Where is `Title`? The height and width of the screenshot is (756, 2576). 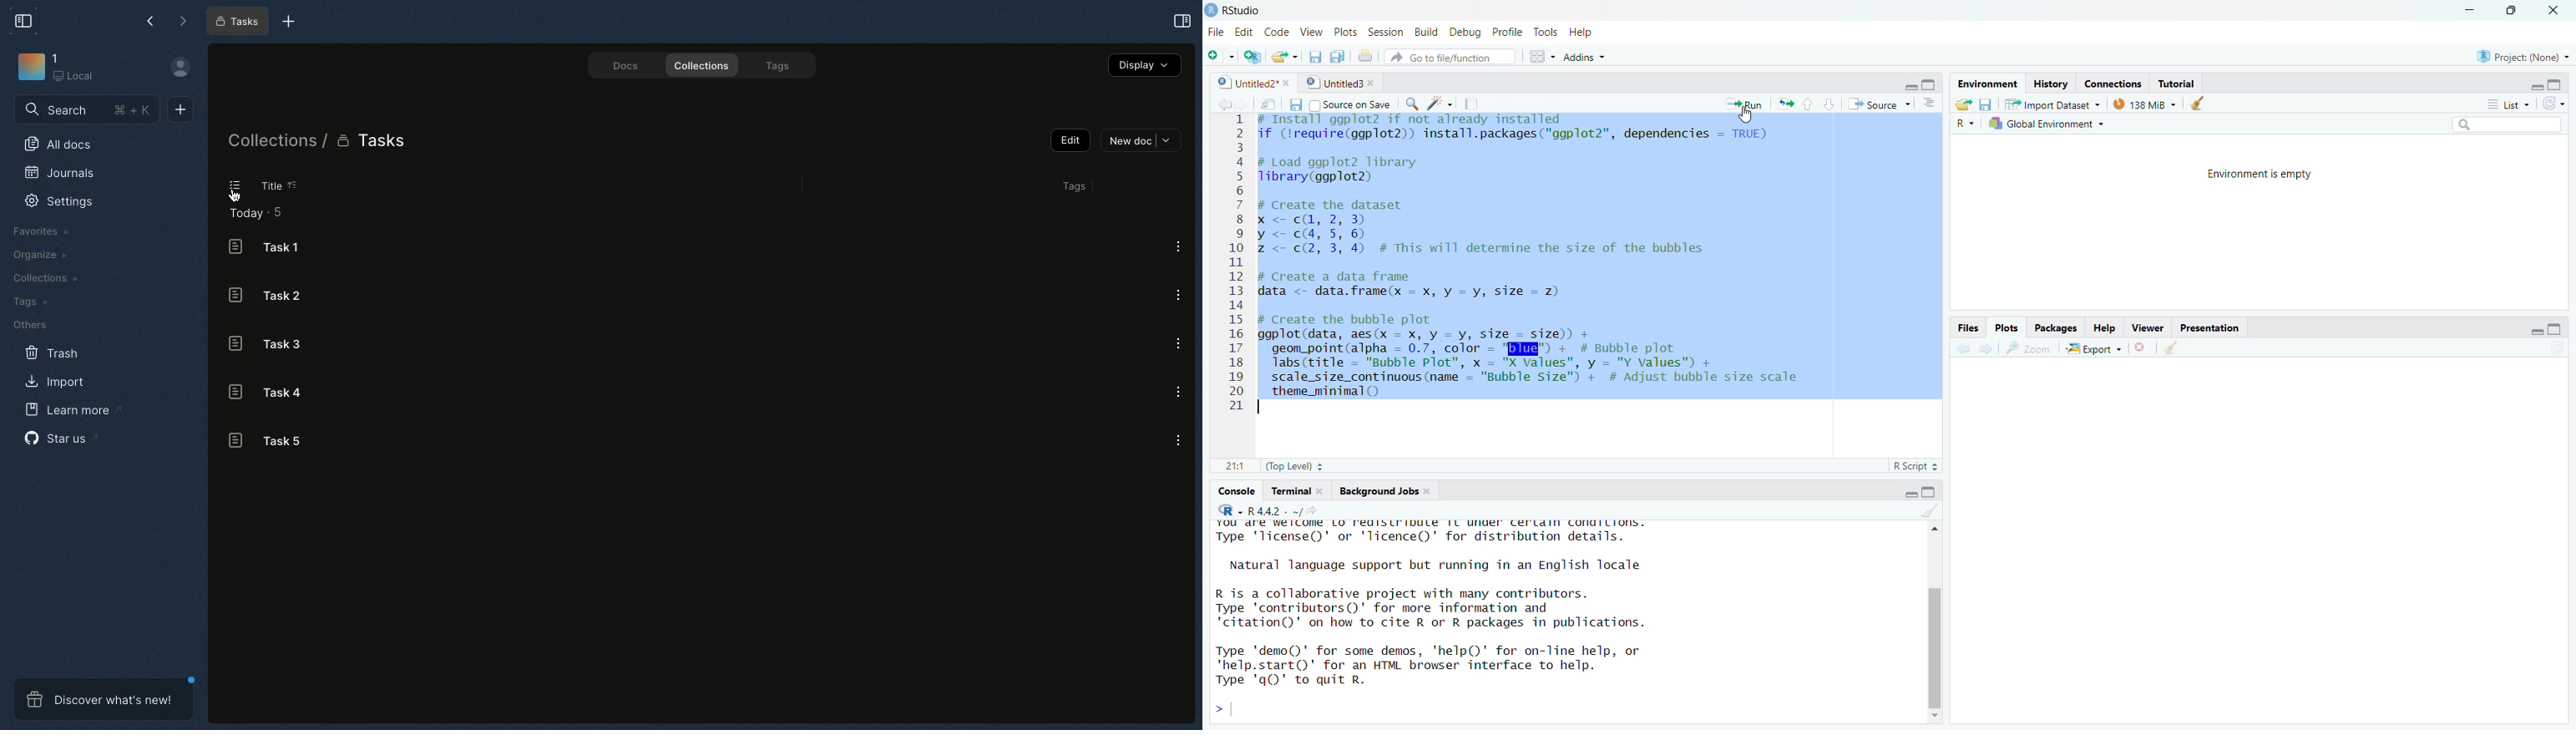 Title is located at coordinates (270, 186).